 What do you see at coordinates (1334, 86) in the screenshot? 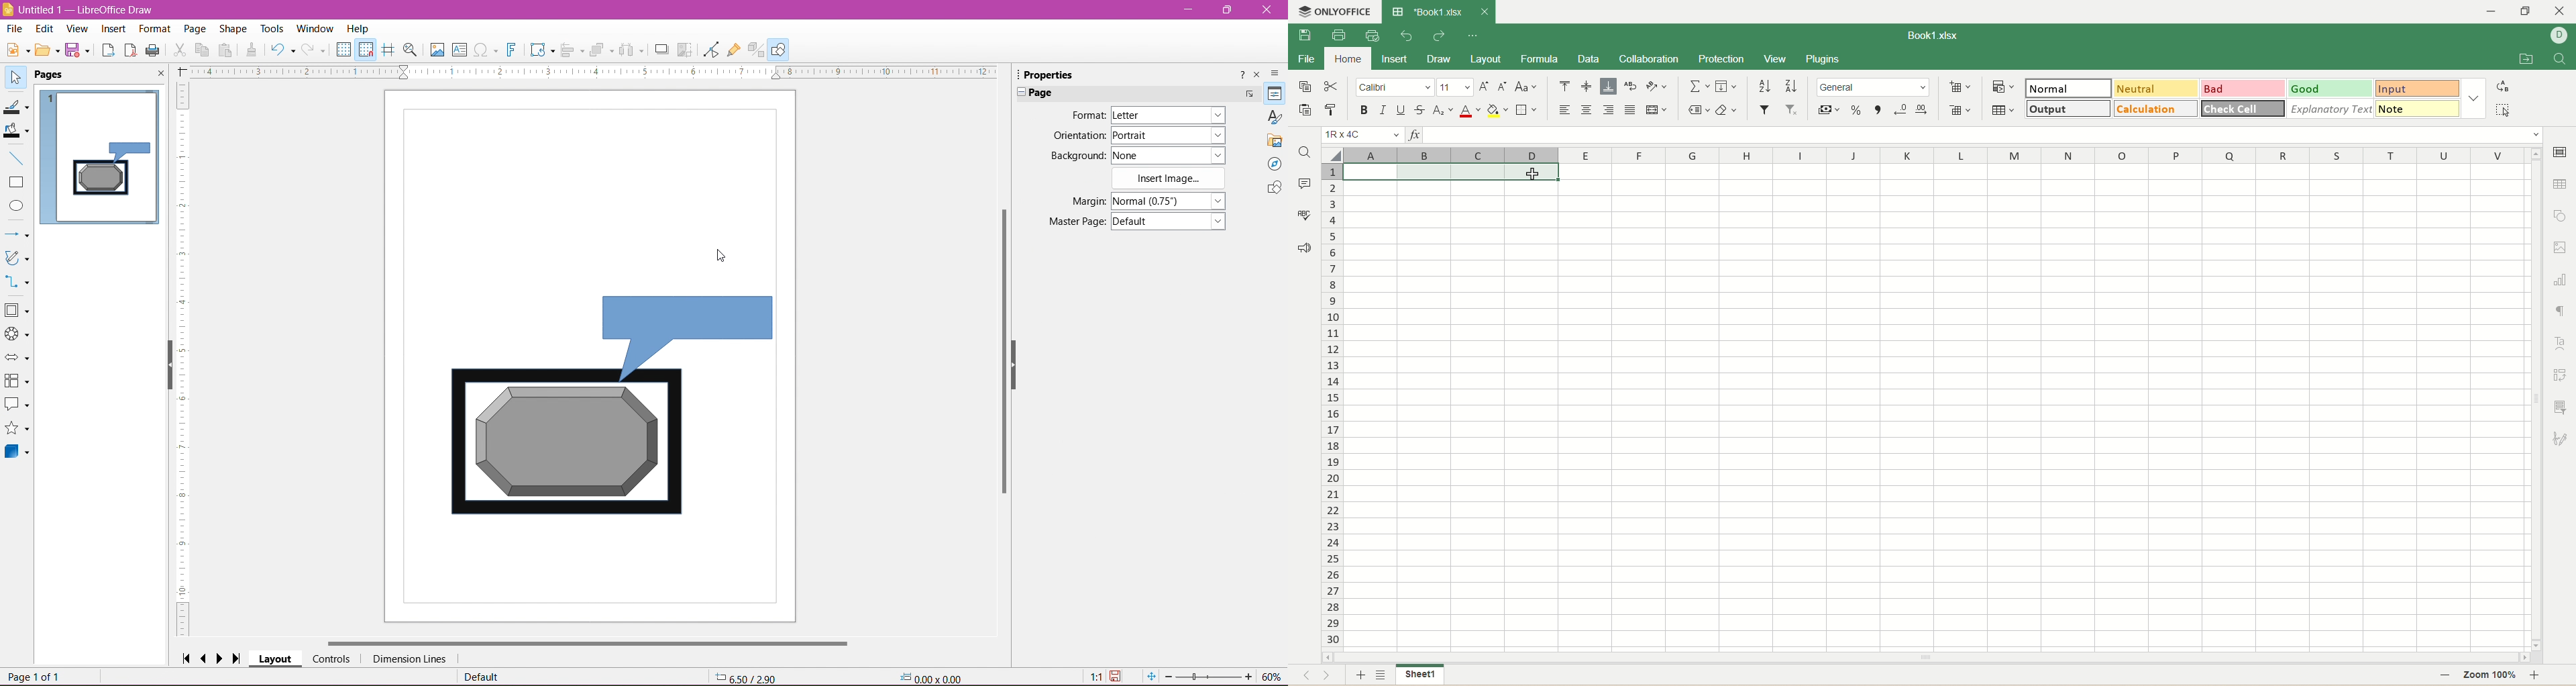
I see `cut` at bounding box center [1334, 86].